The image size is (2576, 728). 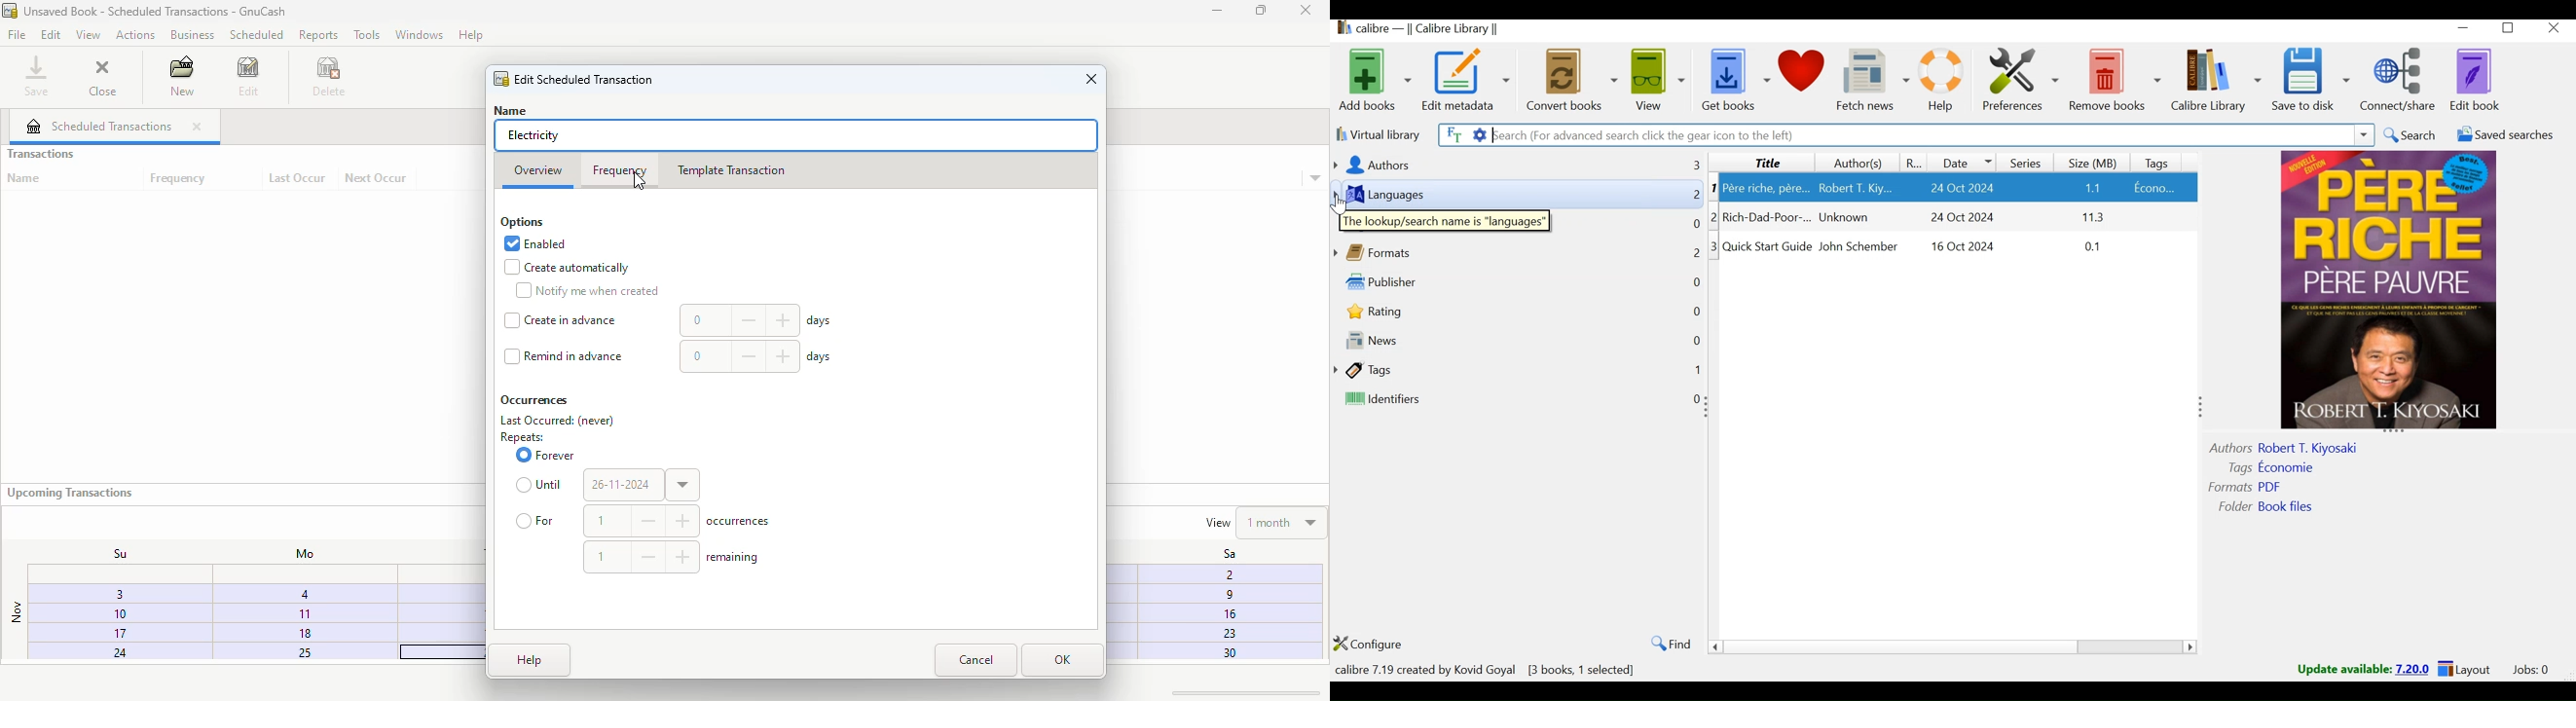 What do you see at coordinates (102, 75) in the screenshot?
I see `close` at bounding box center [102, 75].